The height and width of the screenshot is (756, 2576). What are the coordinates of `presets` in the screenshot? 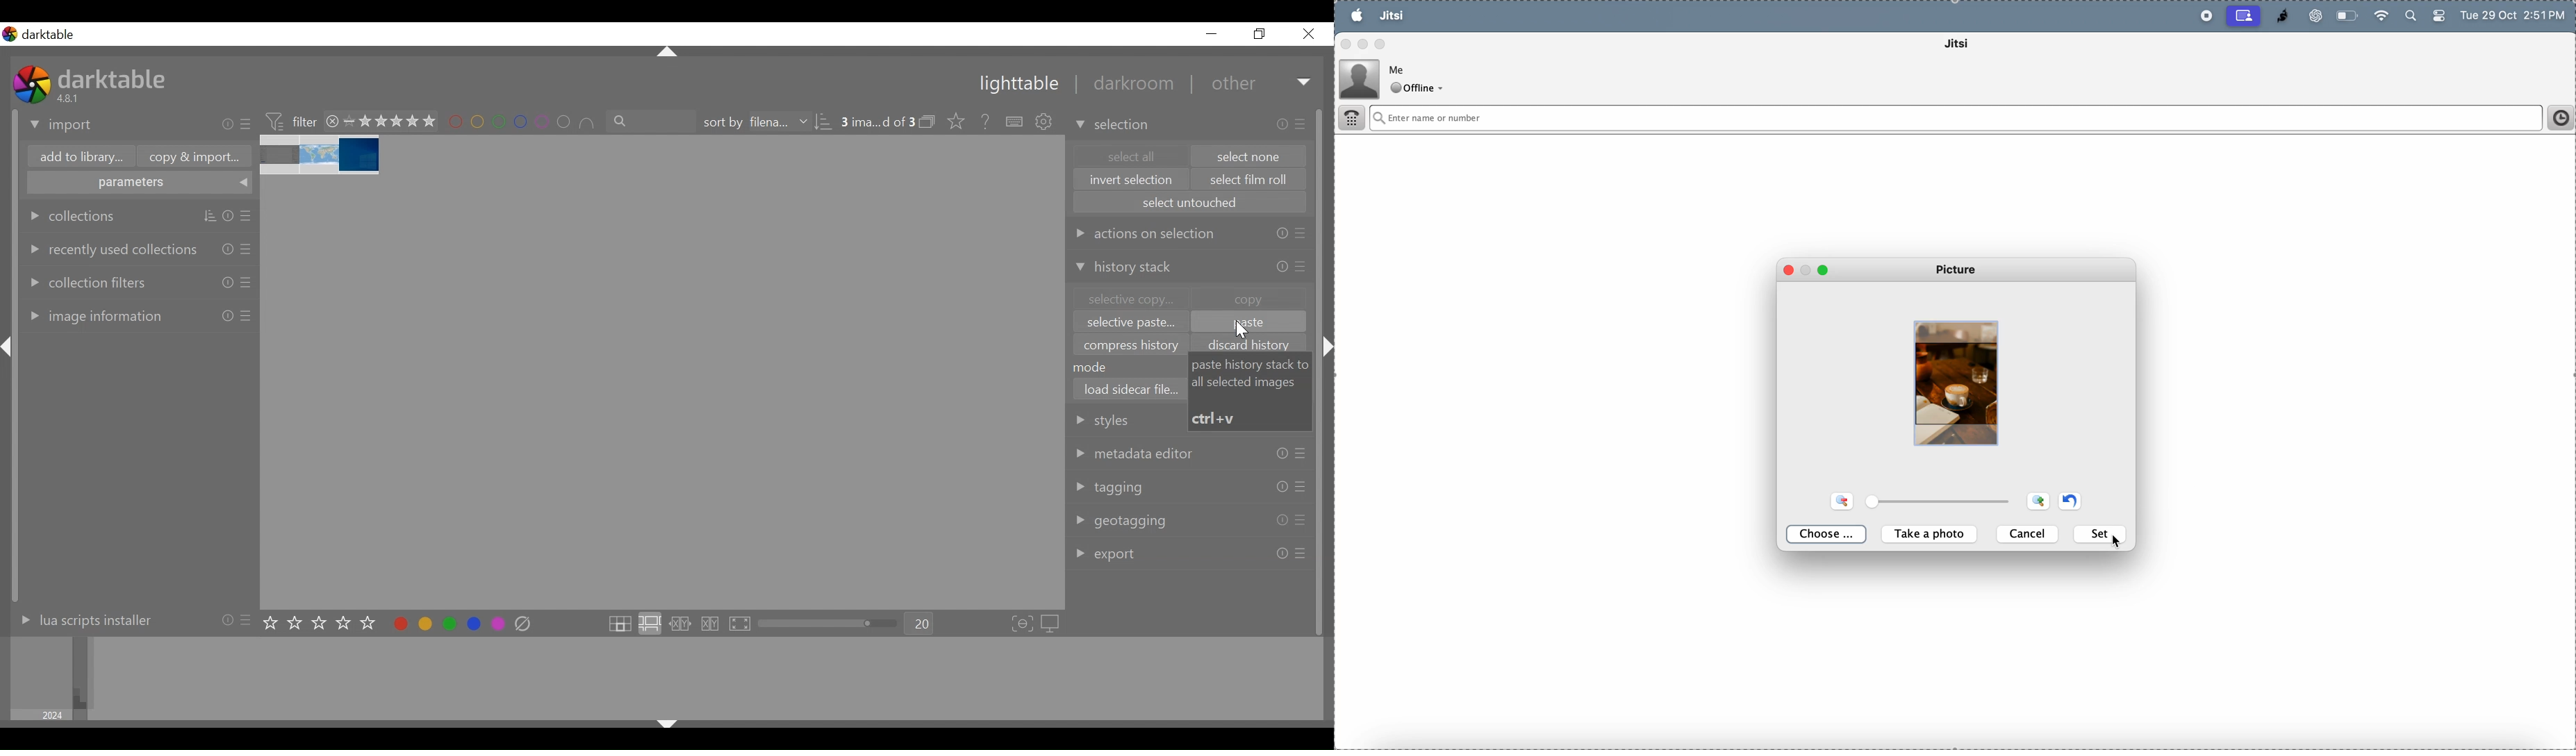 It's located at (1302, 267).